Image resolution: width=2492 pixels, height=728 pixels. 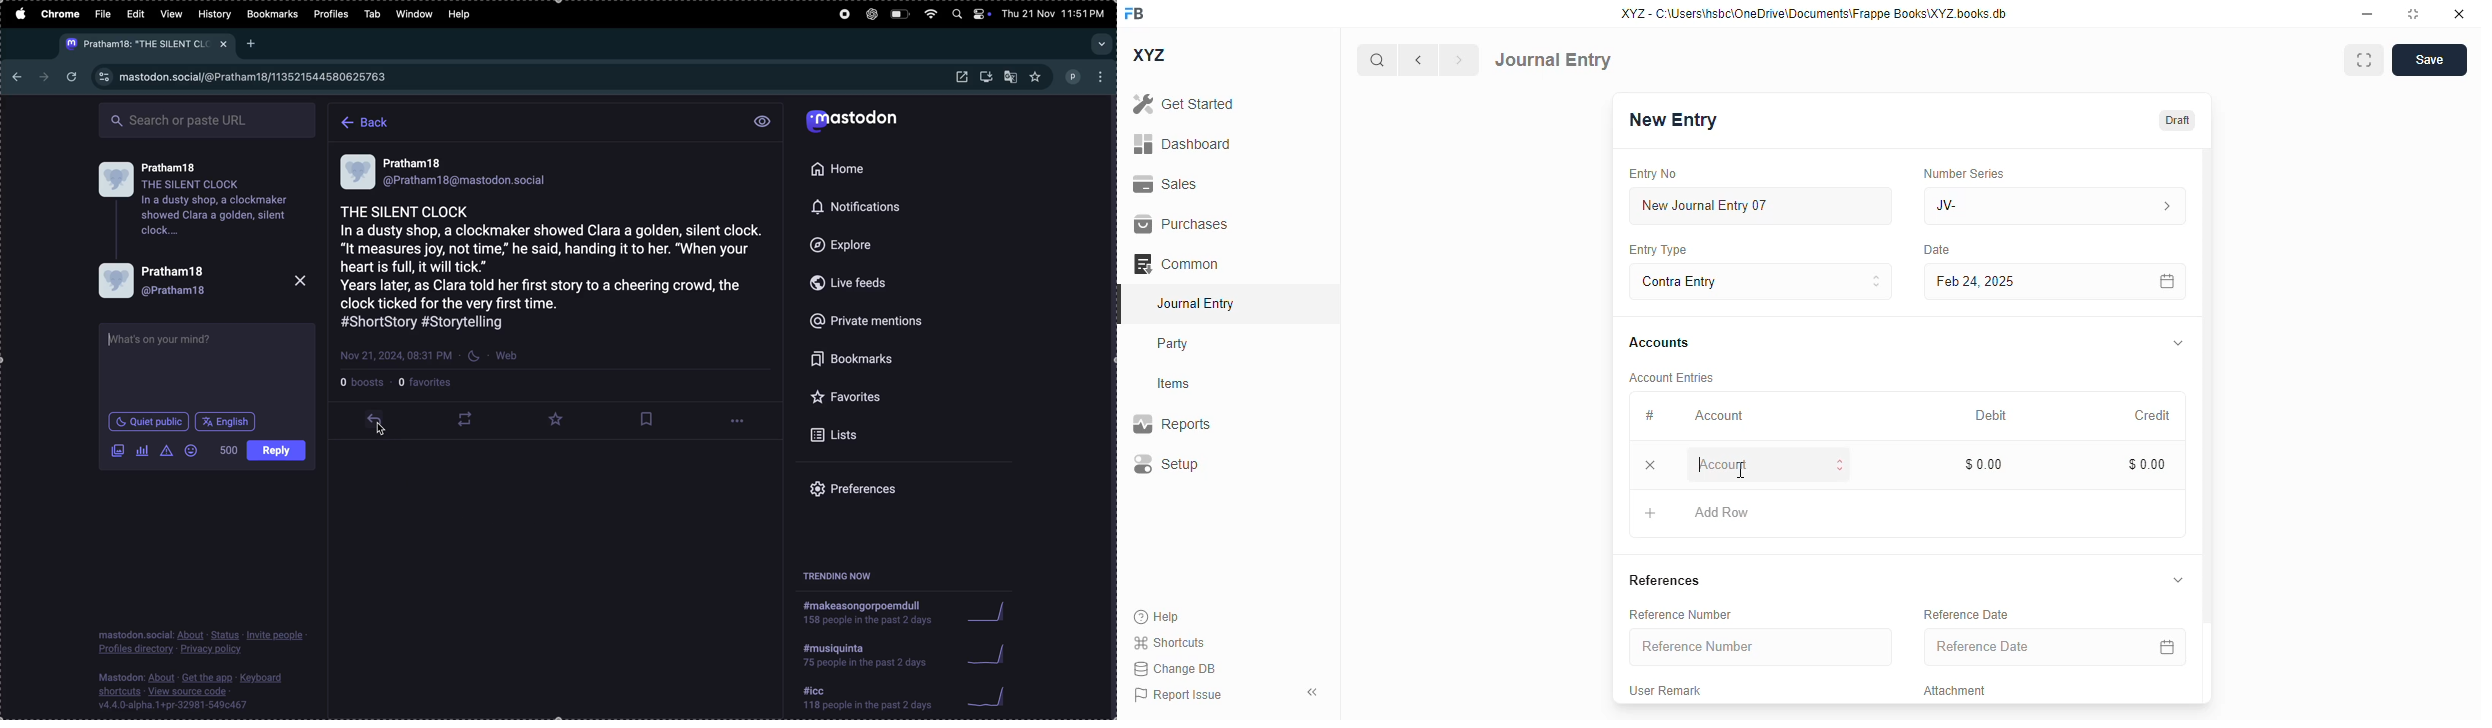 I want to click on user remark, so click(x=1667, y=689).